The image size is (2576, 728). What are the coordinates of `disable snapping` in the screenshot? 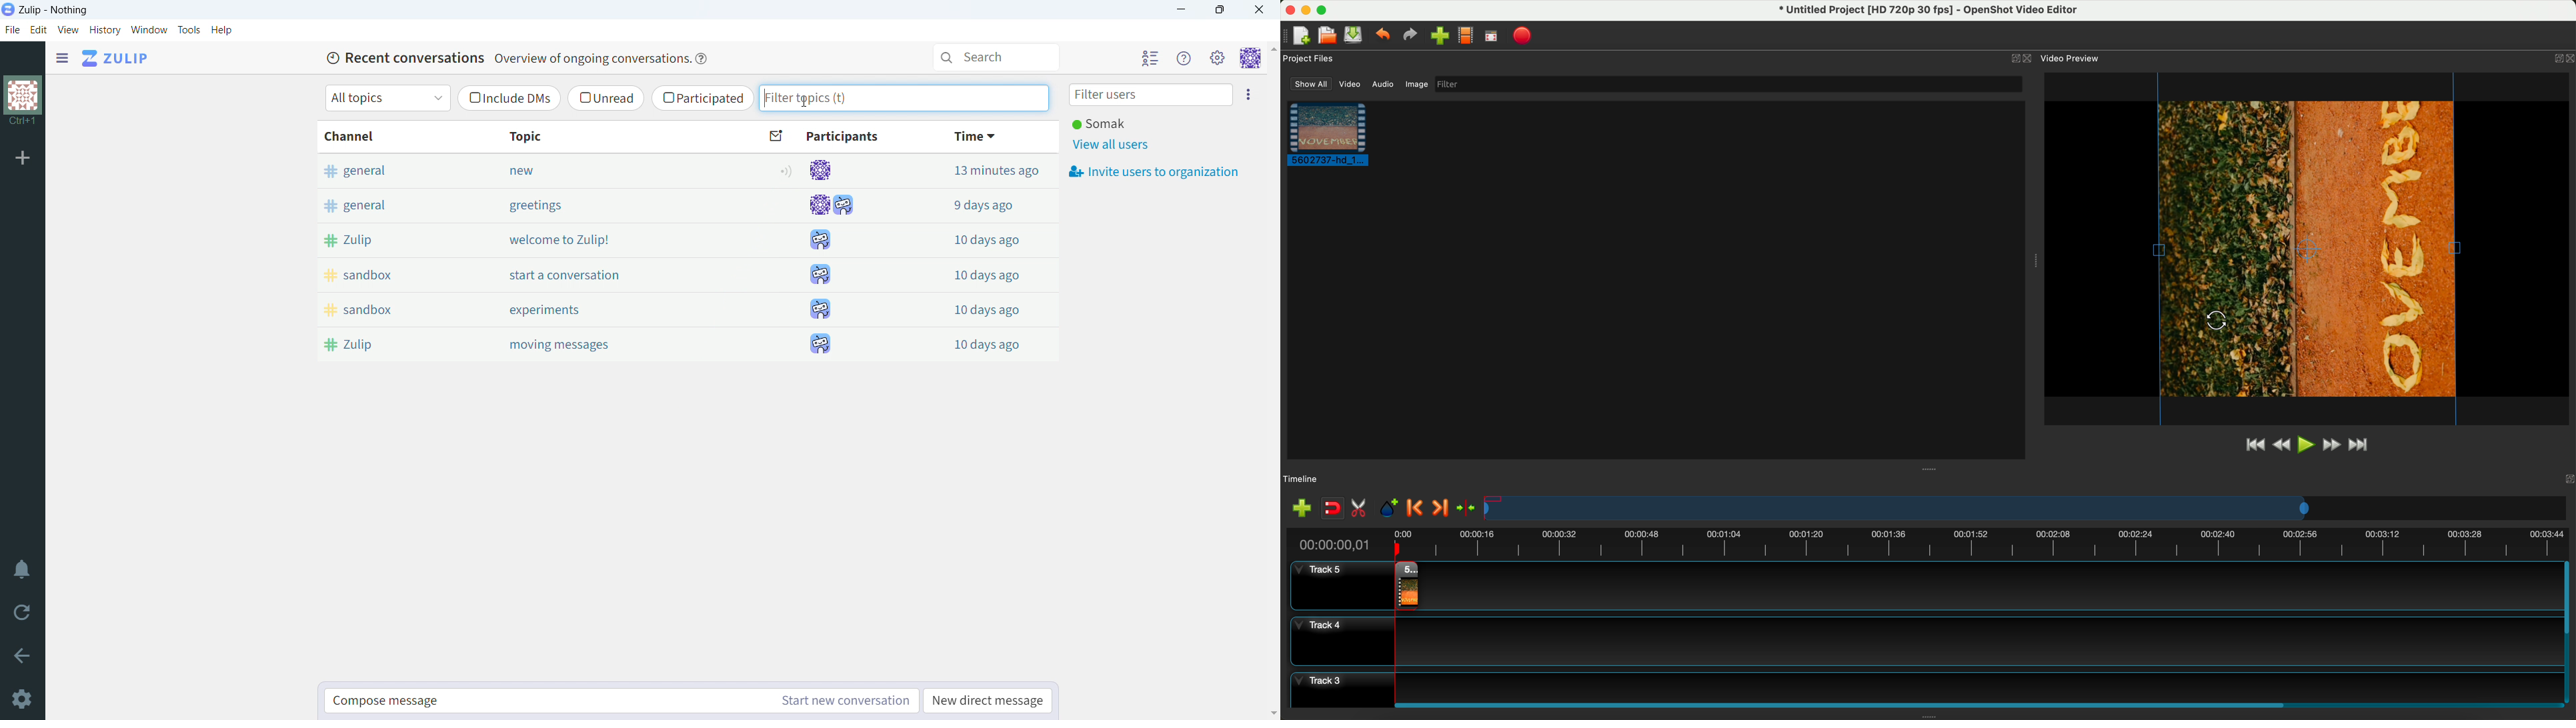 It's located at (1334, 509).